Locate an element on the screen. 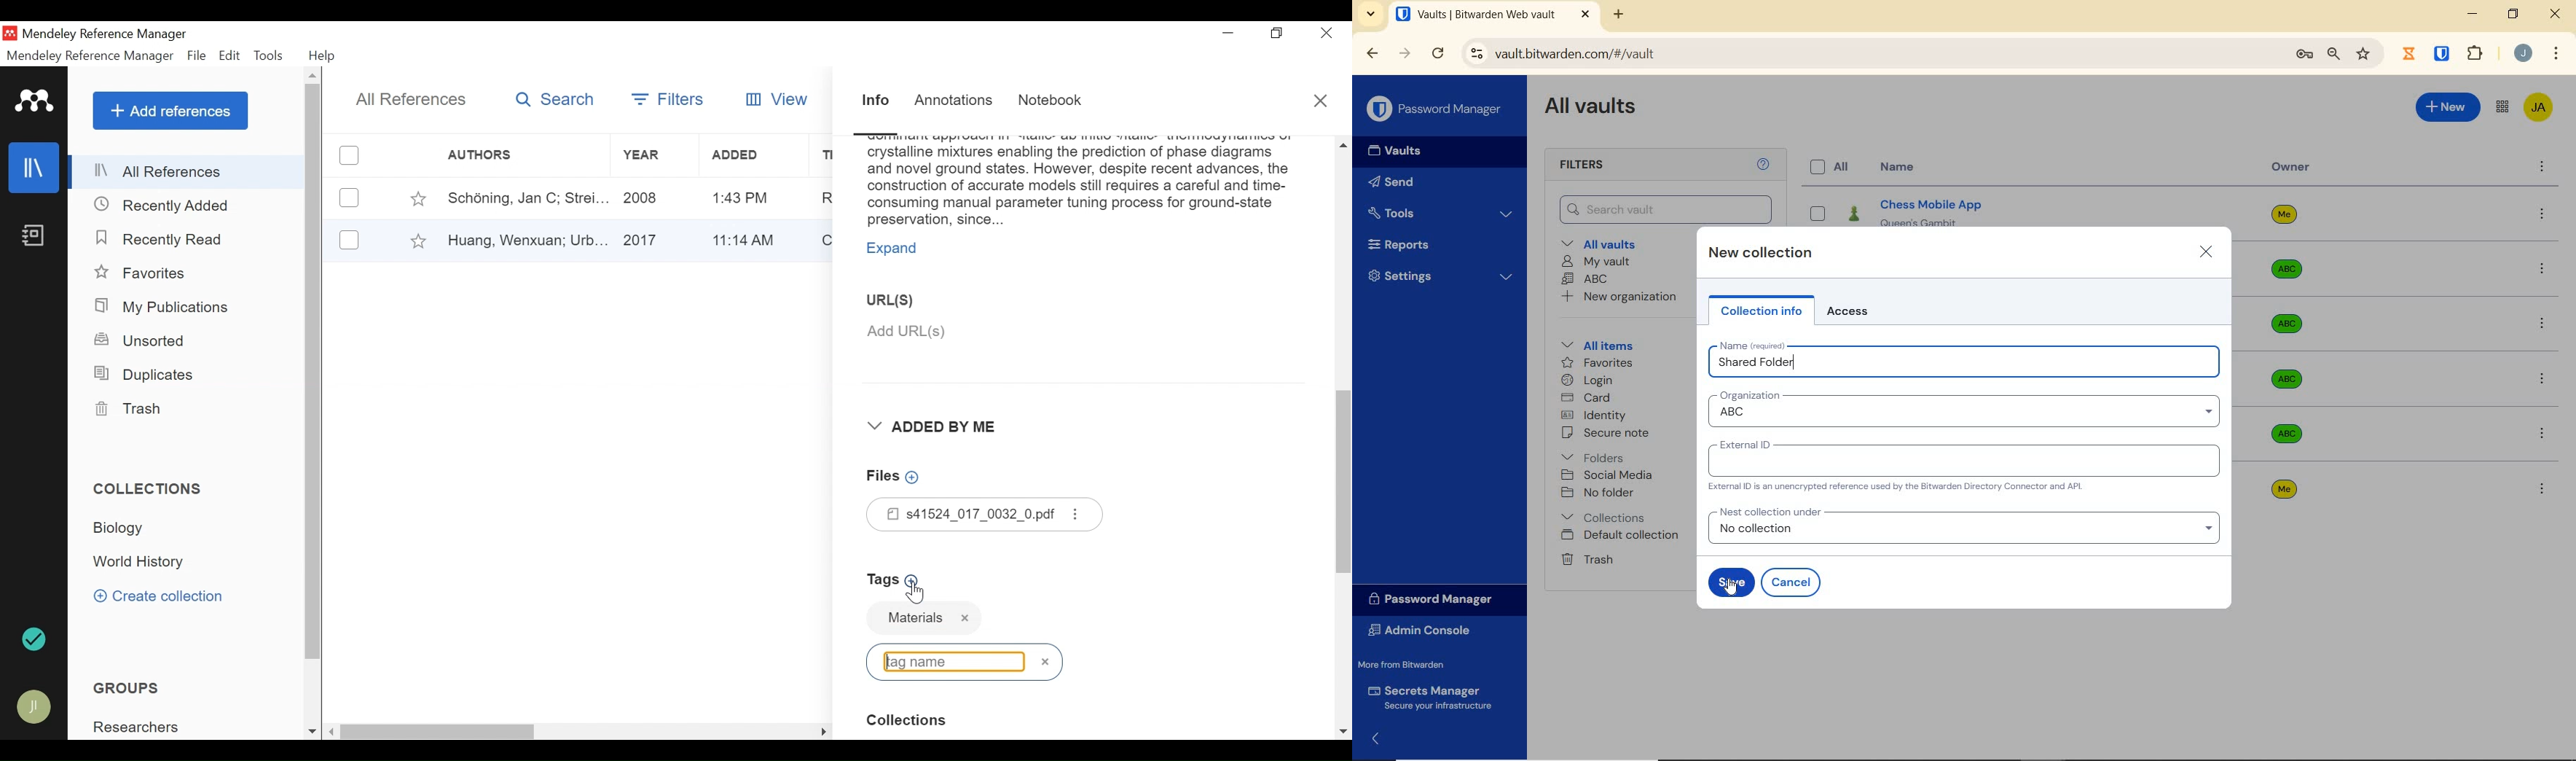 This screenshot has height=784, width=2576. Admin Console is located at coordinates (1424, 632).